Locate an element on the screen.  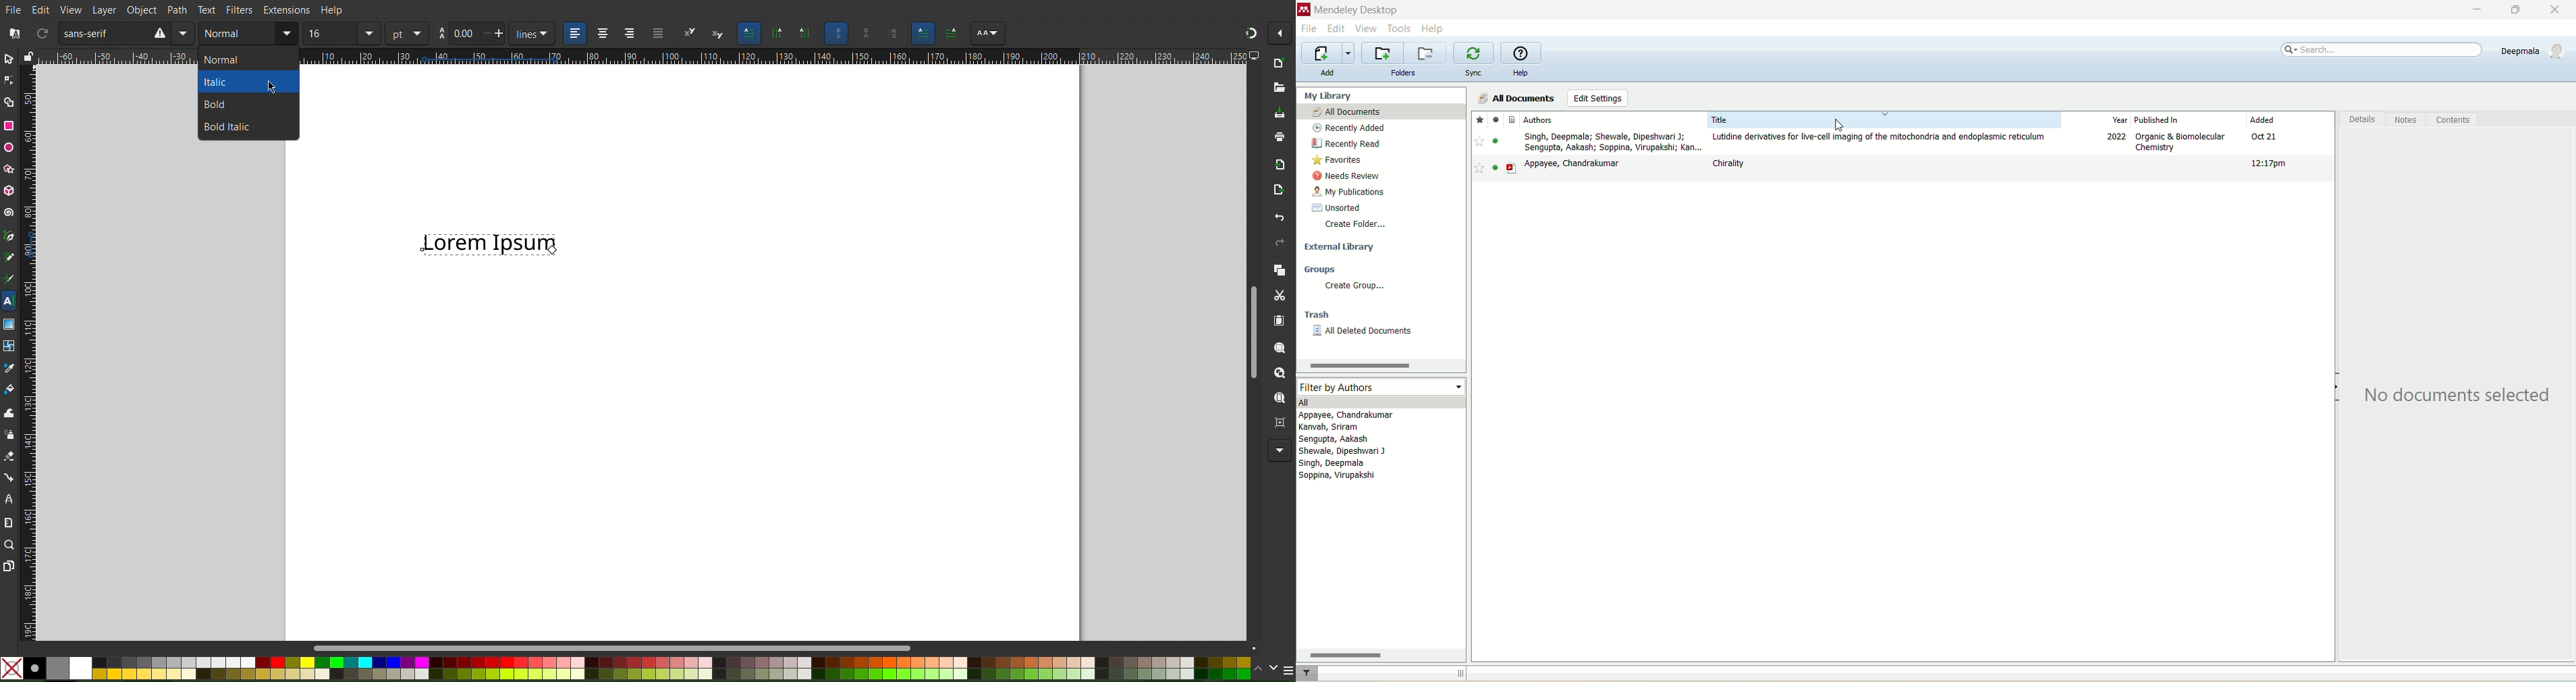
create group is located at coordinates (1353, 288).